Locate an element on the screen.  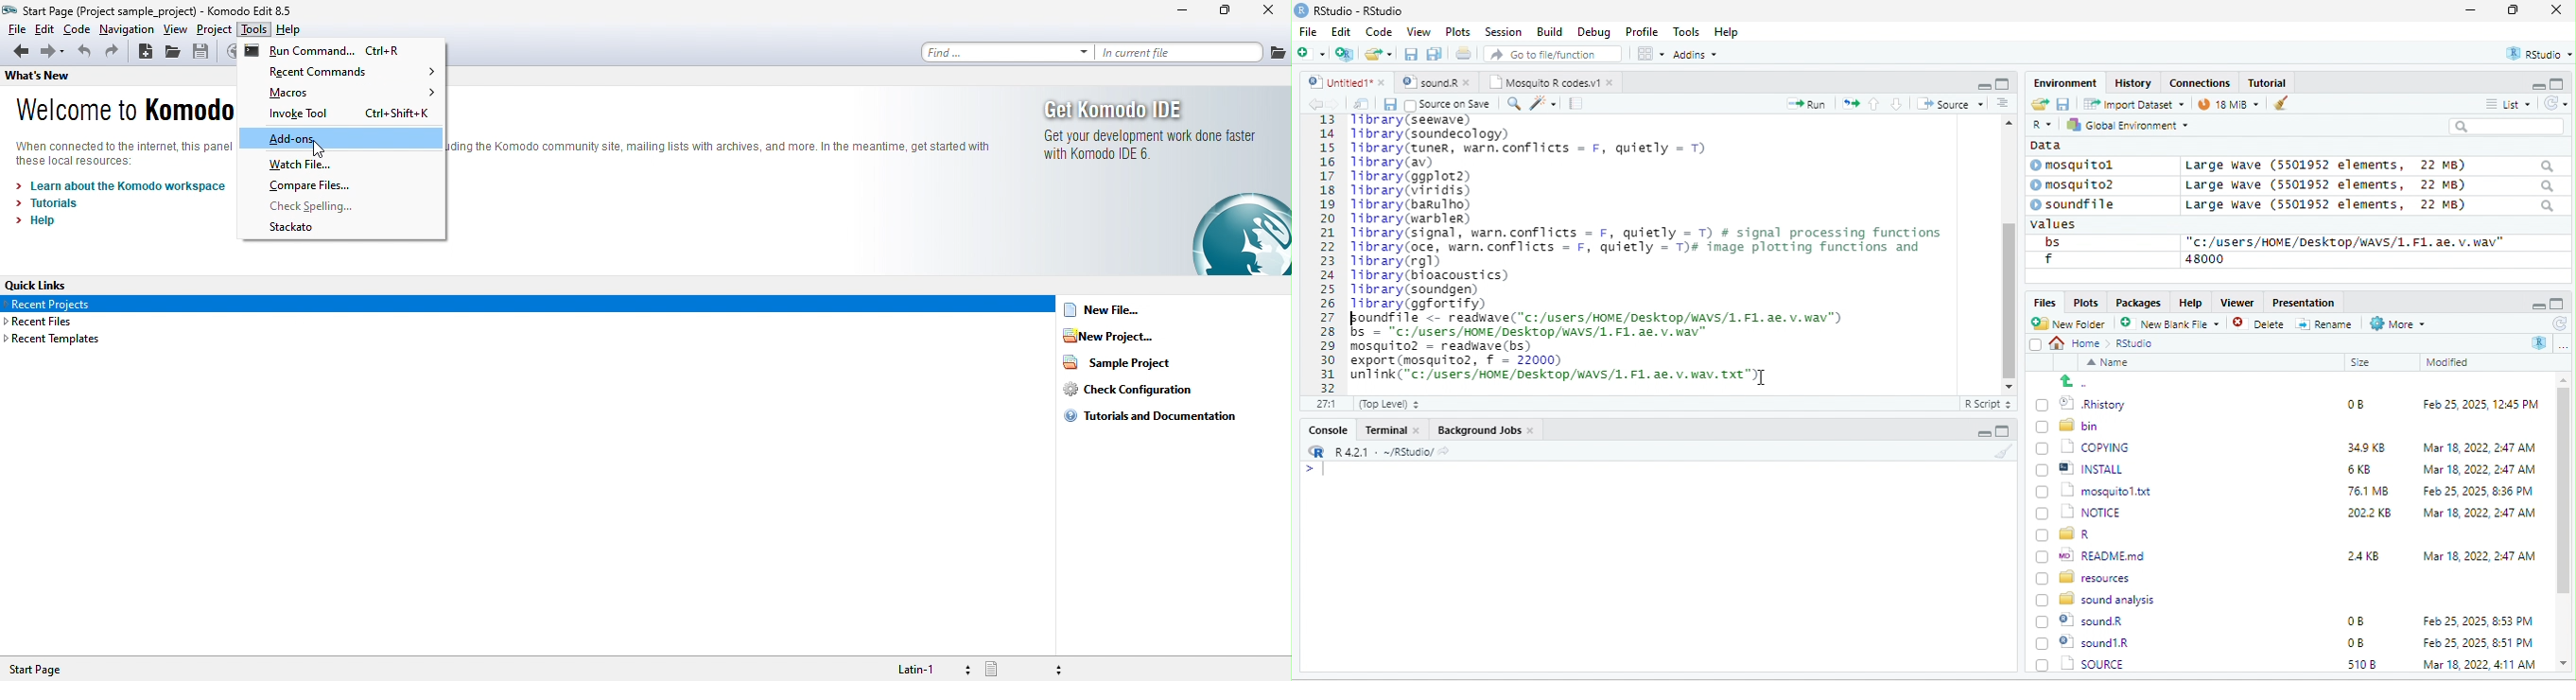
Run is located at coordinates (1803, 104).